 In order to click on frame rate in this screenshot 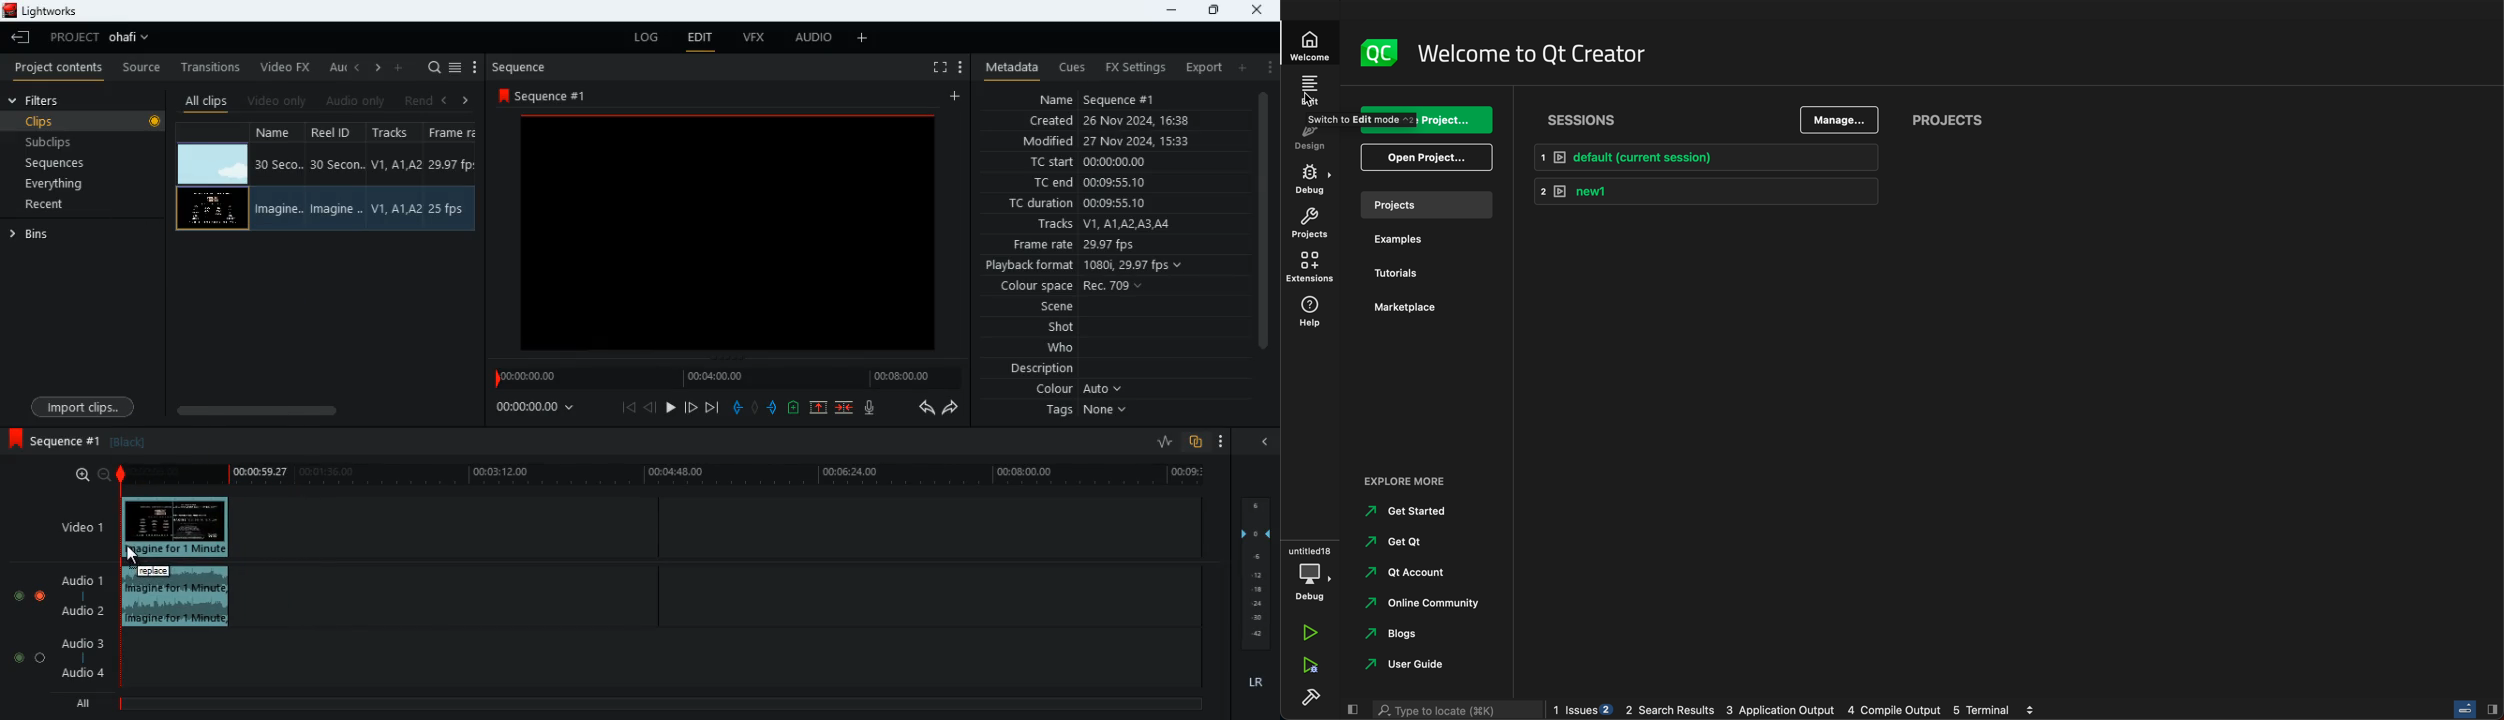, I will do `click(1095, 244)`.